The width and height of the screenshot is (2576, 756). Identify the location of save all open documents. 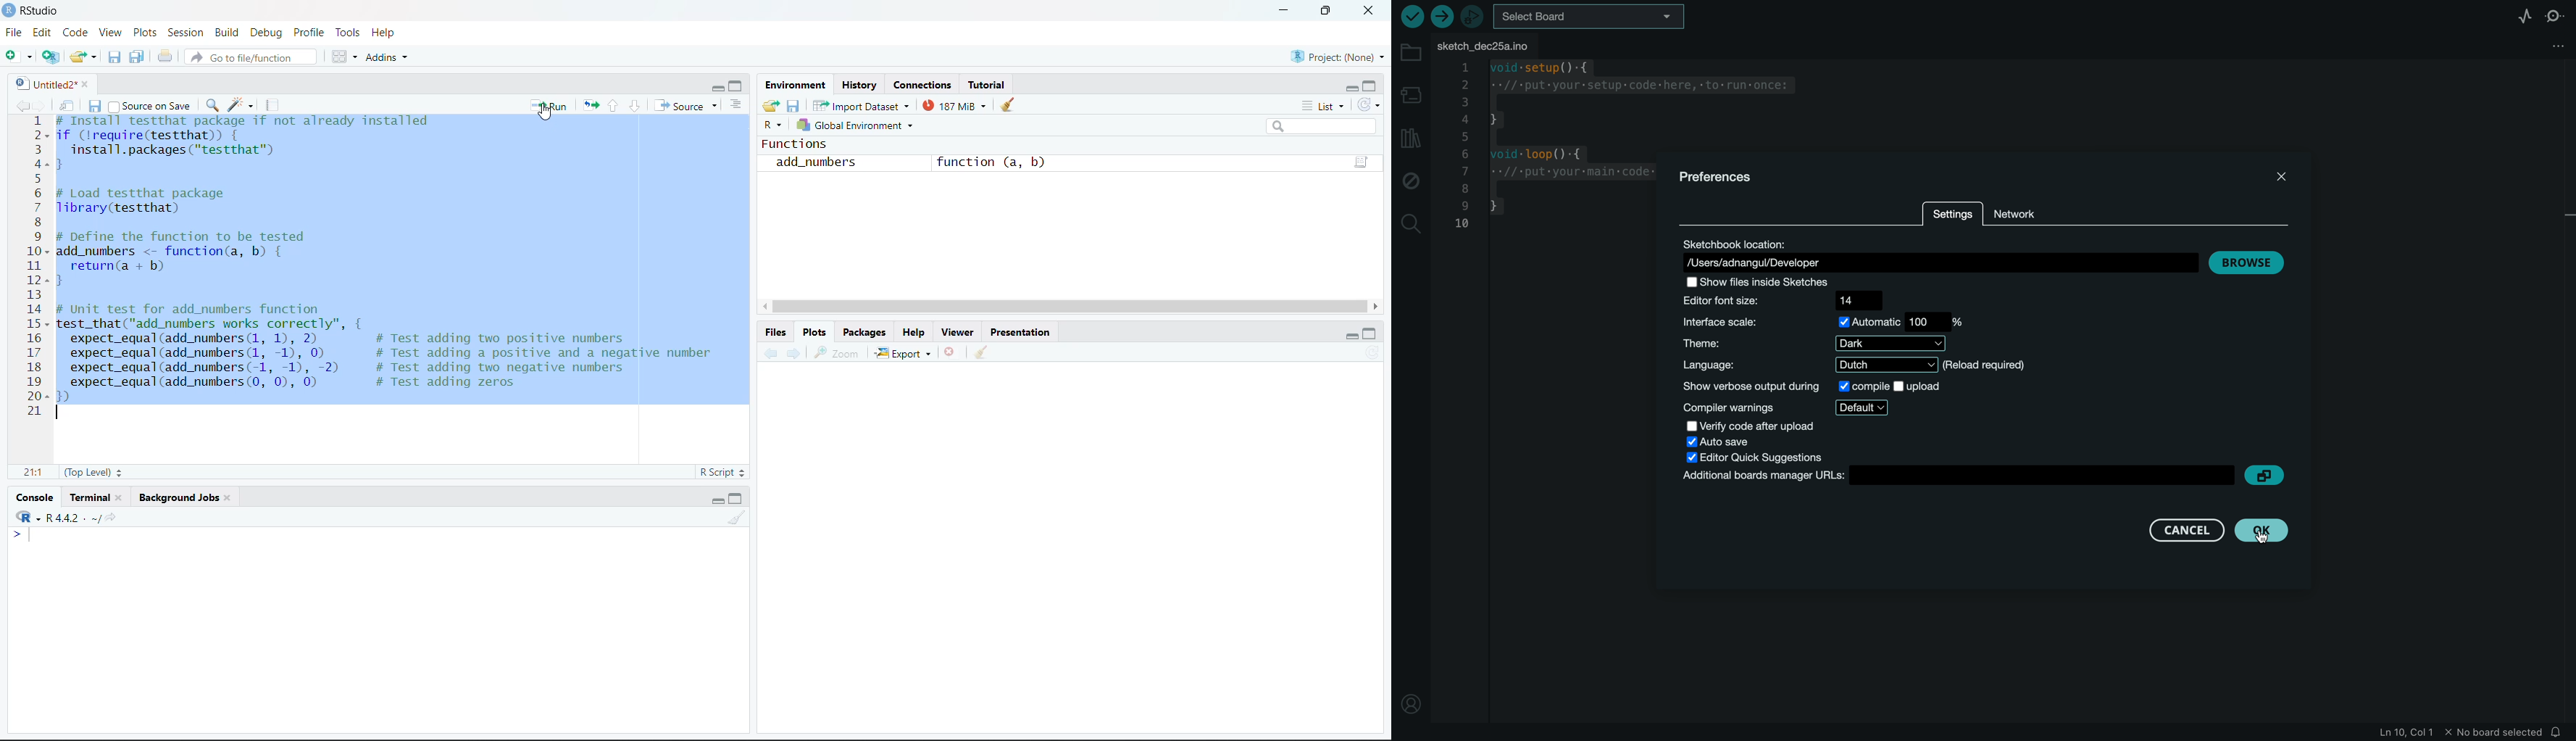
(138, 57).